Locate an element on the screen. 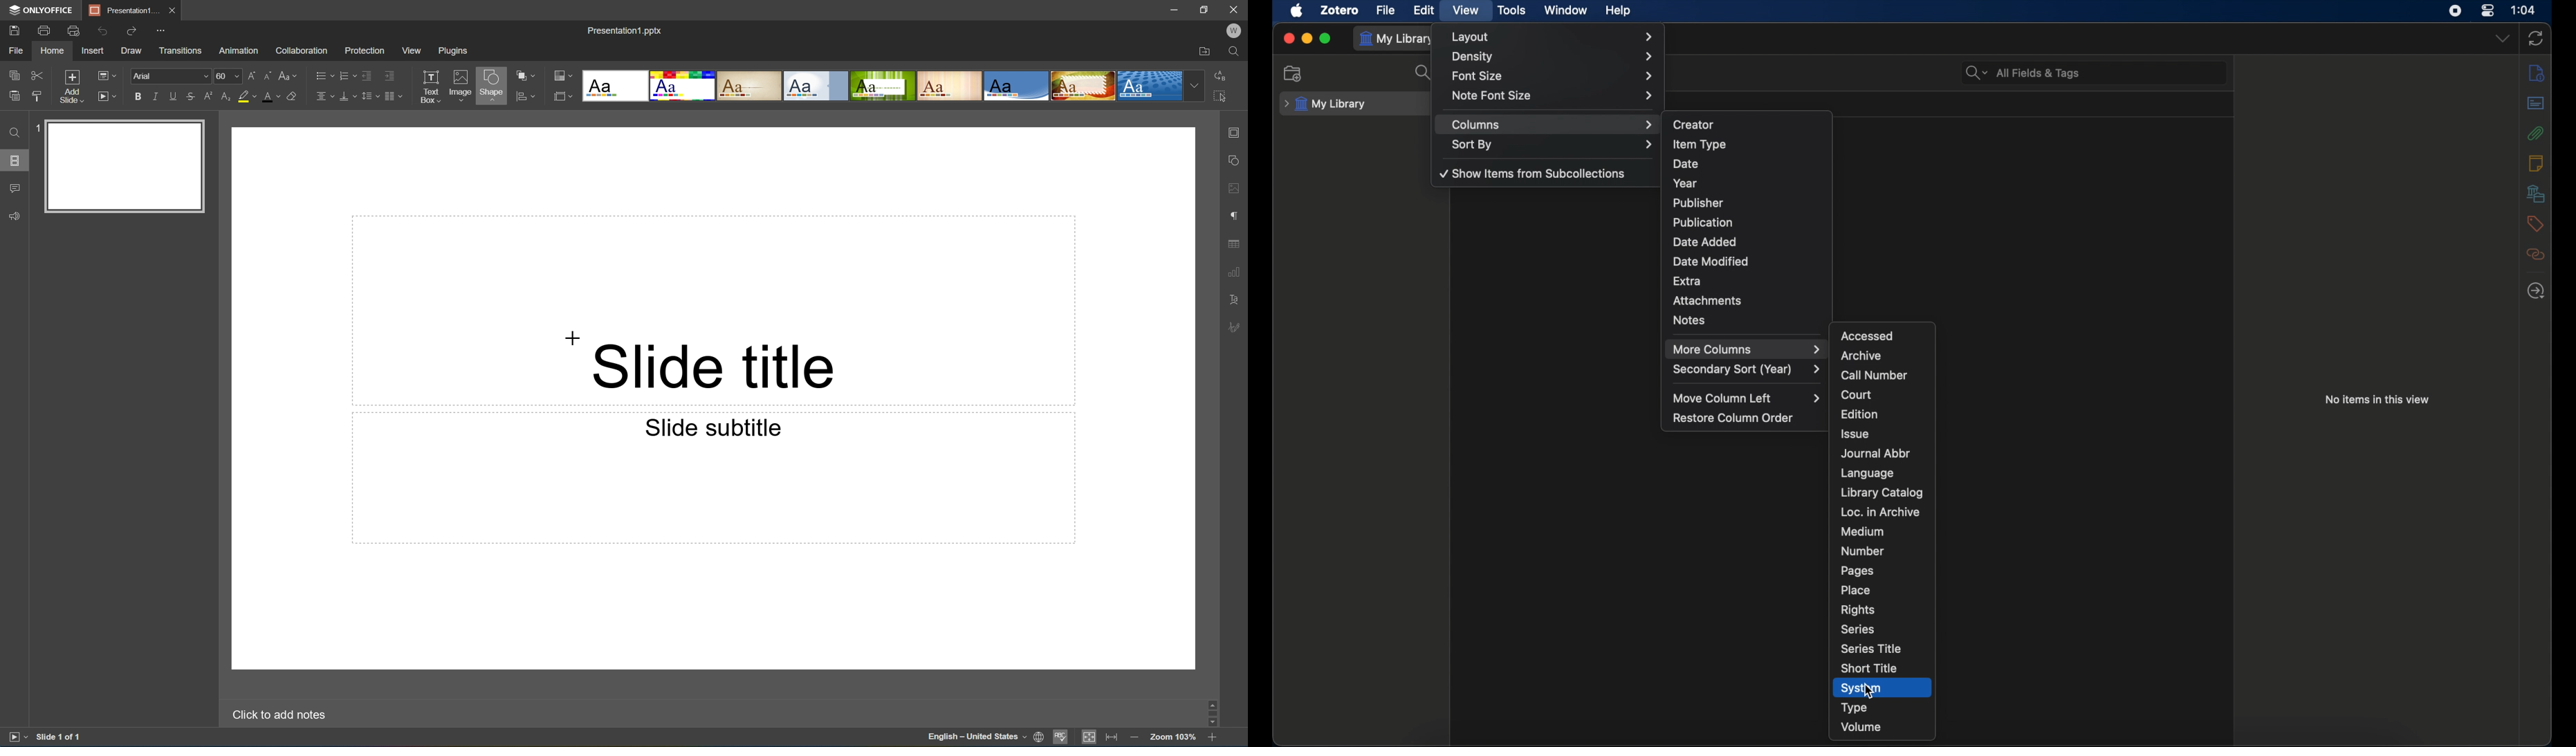 The image size is (2576, 756). icon is located at coordinates (561, 95).